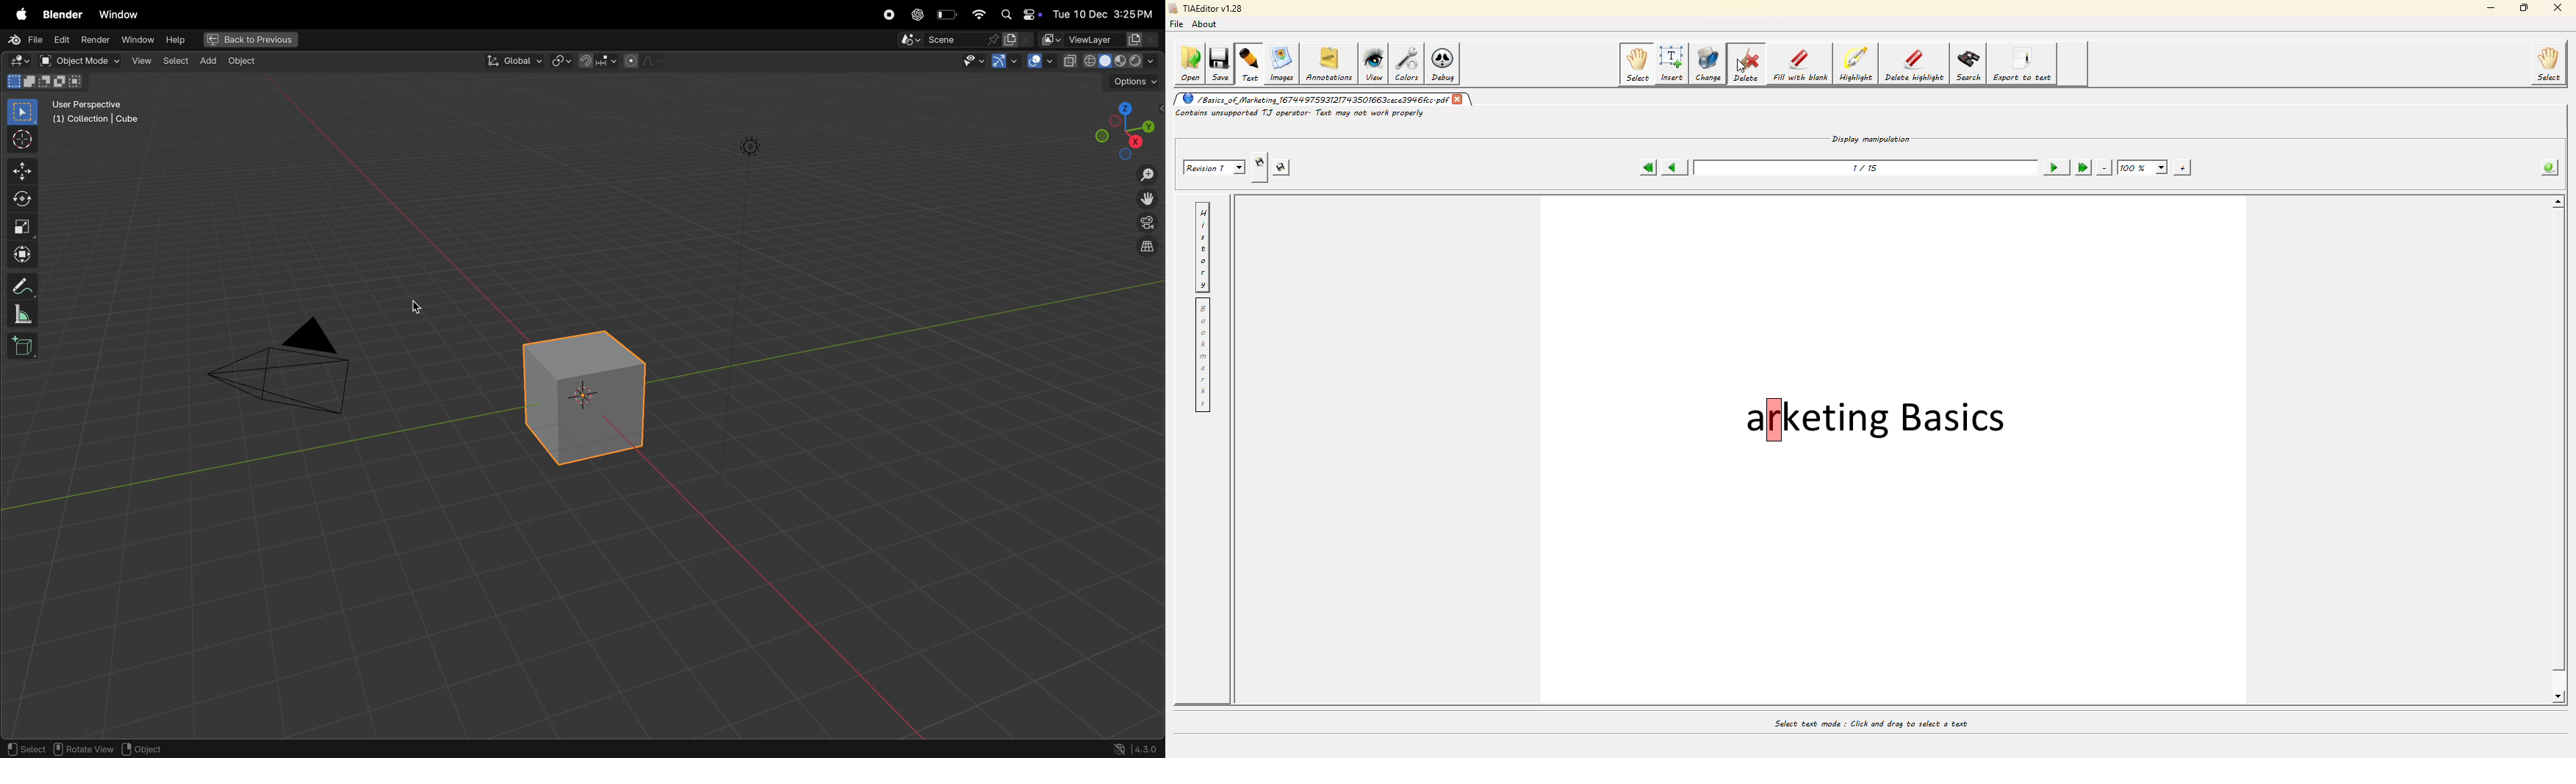  I want to click on zoom, so click(1146, 176).